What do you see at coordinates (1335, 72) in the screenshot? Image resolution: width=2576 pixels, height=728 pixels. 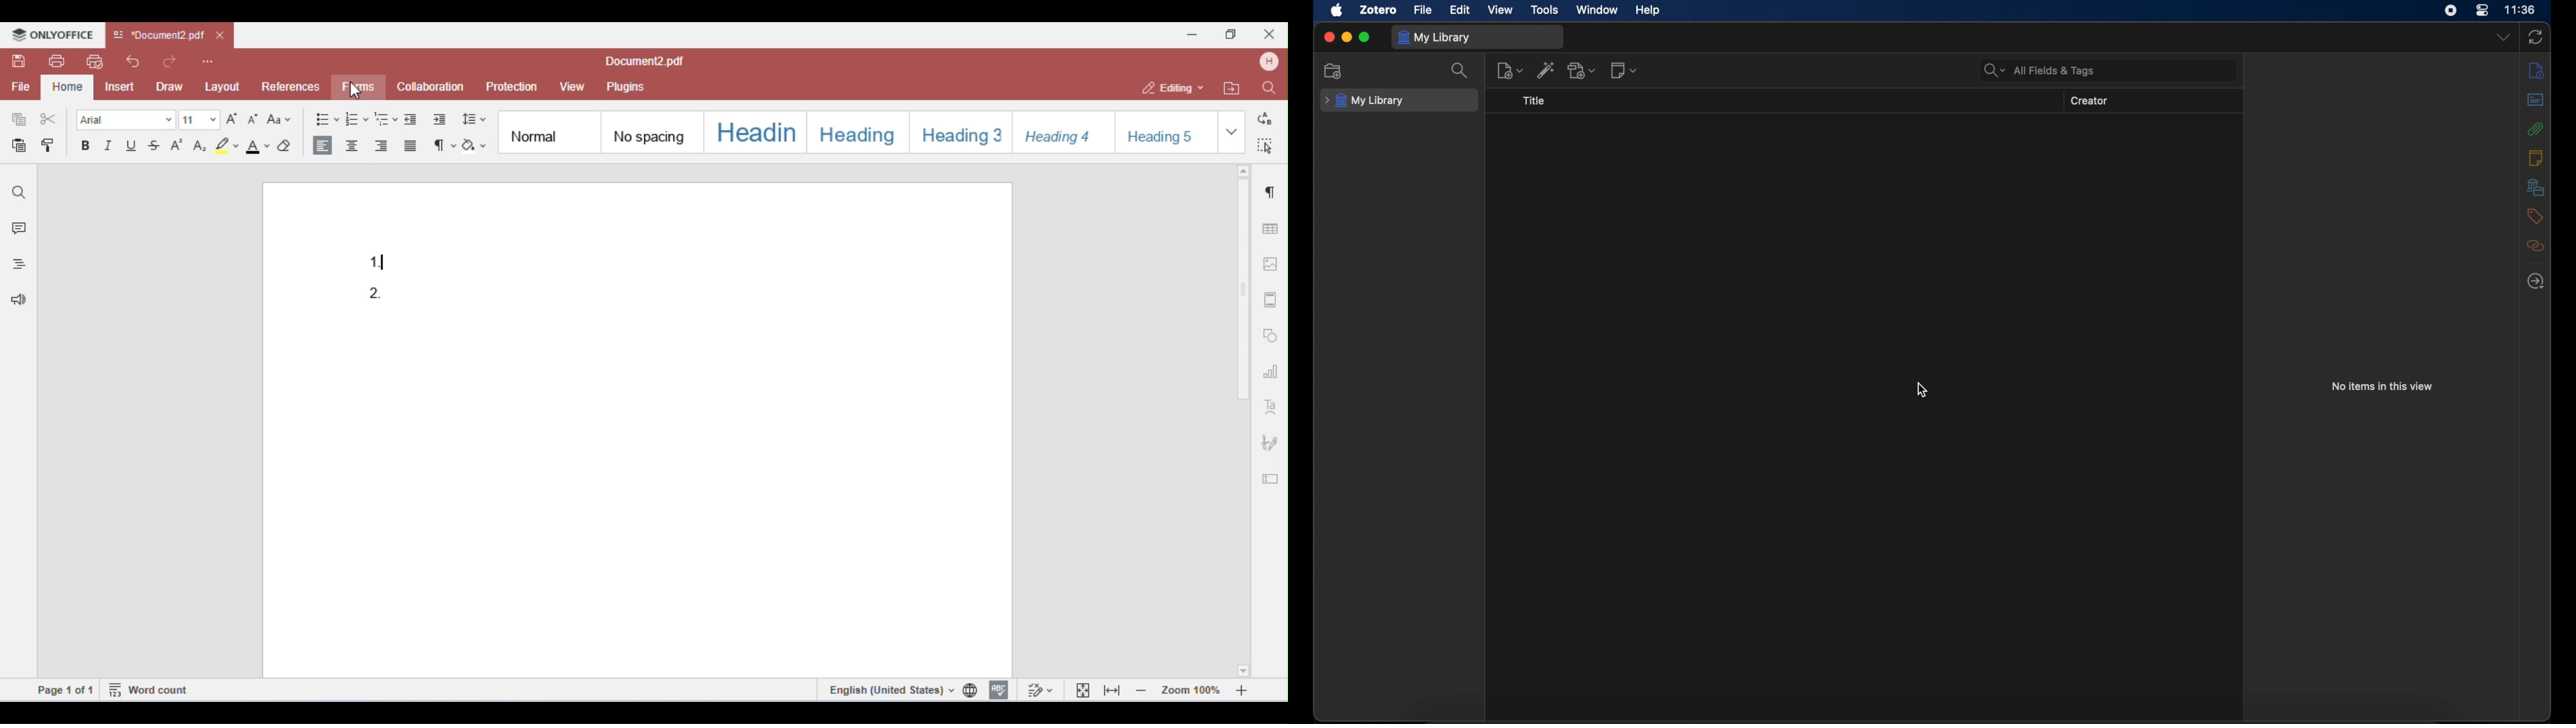 I see `new collection` at bounding box center [1335, 72].